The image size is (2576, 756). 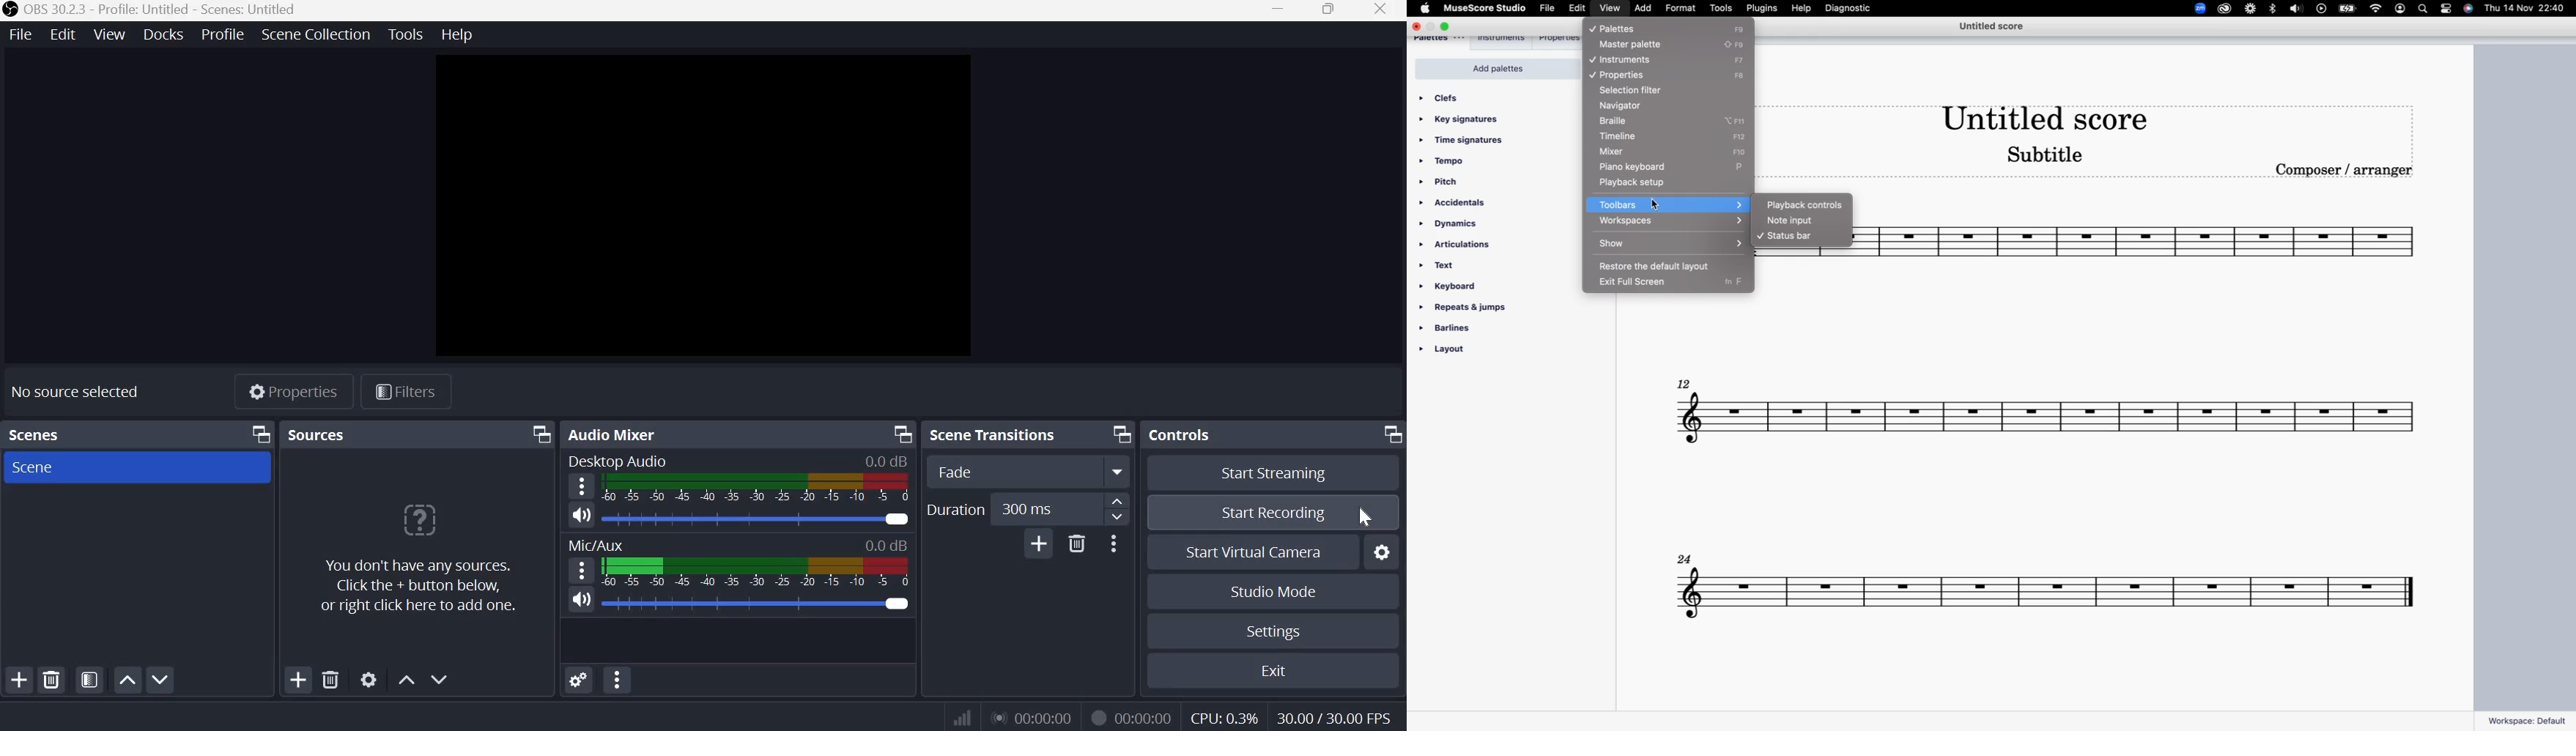 I want to click on 30.00/30.00 FPS, so click(x=1333, y=716).